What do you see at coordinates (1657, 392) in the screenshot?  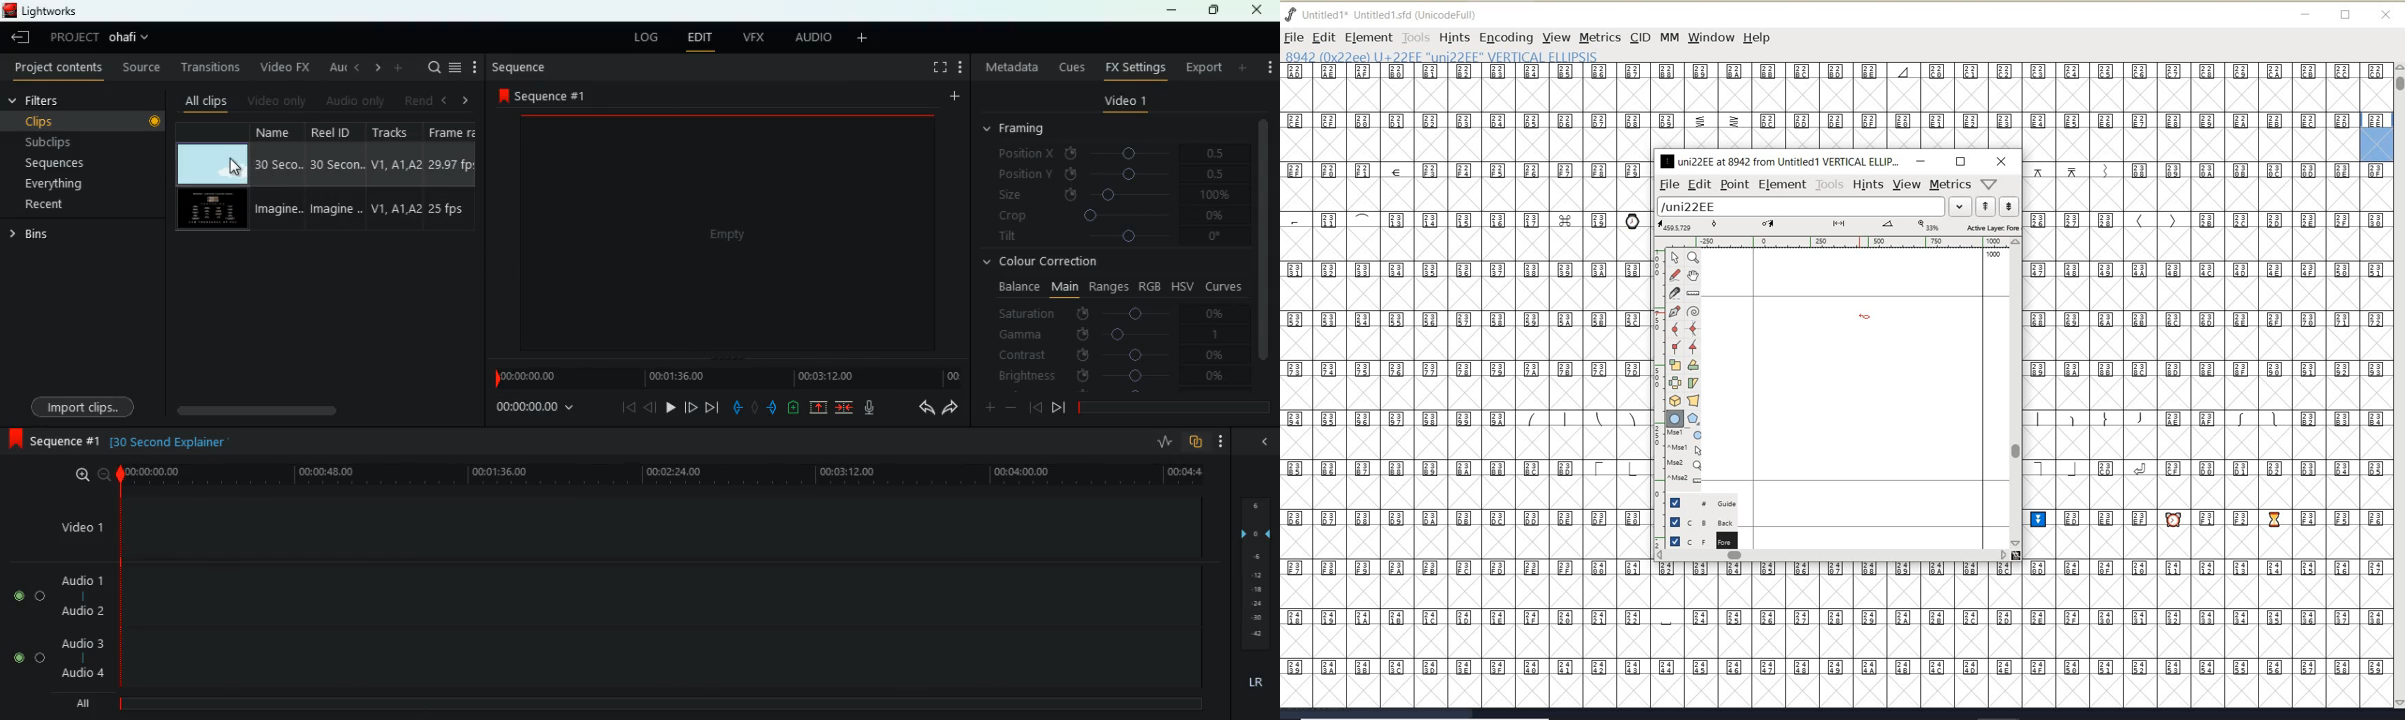 I see `SCALE` at bounding box center [1657, 392].